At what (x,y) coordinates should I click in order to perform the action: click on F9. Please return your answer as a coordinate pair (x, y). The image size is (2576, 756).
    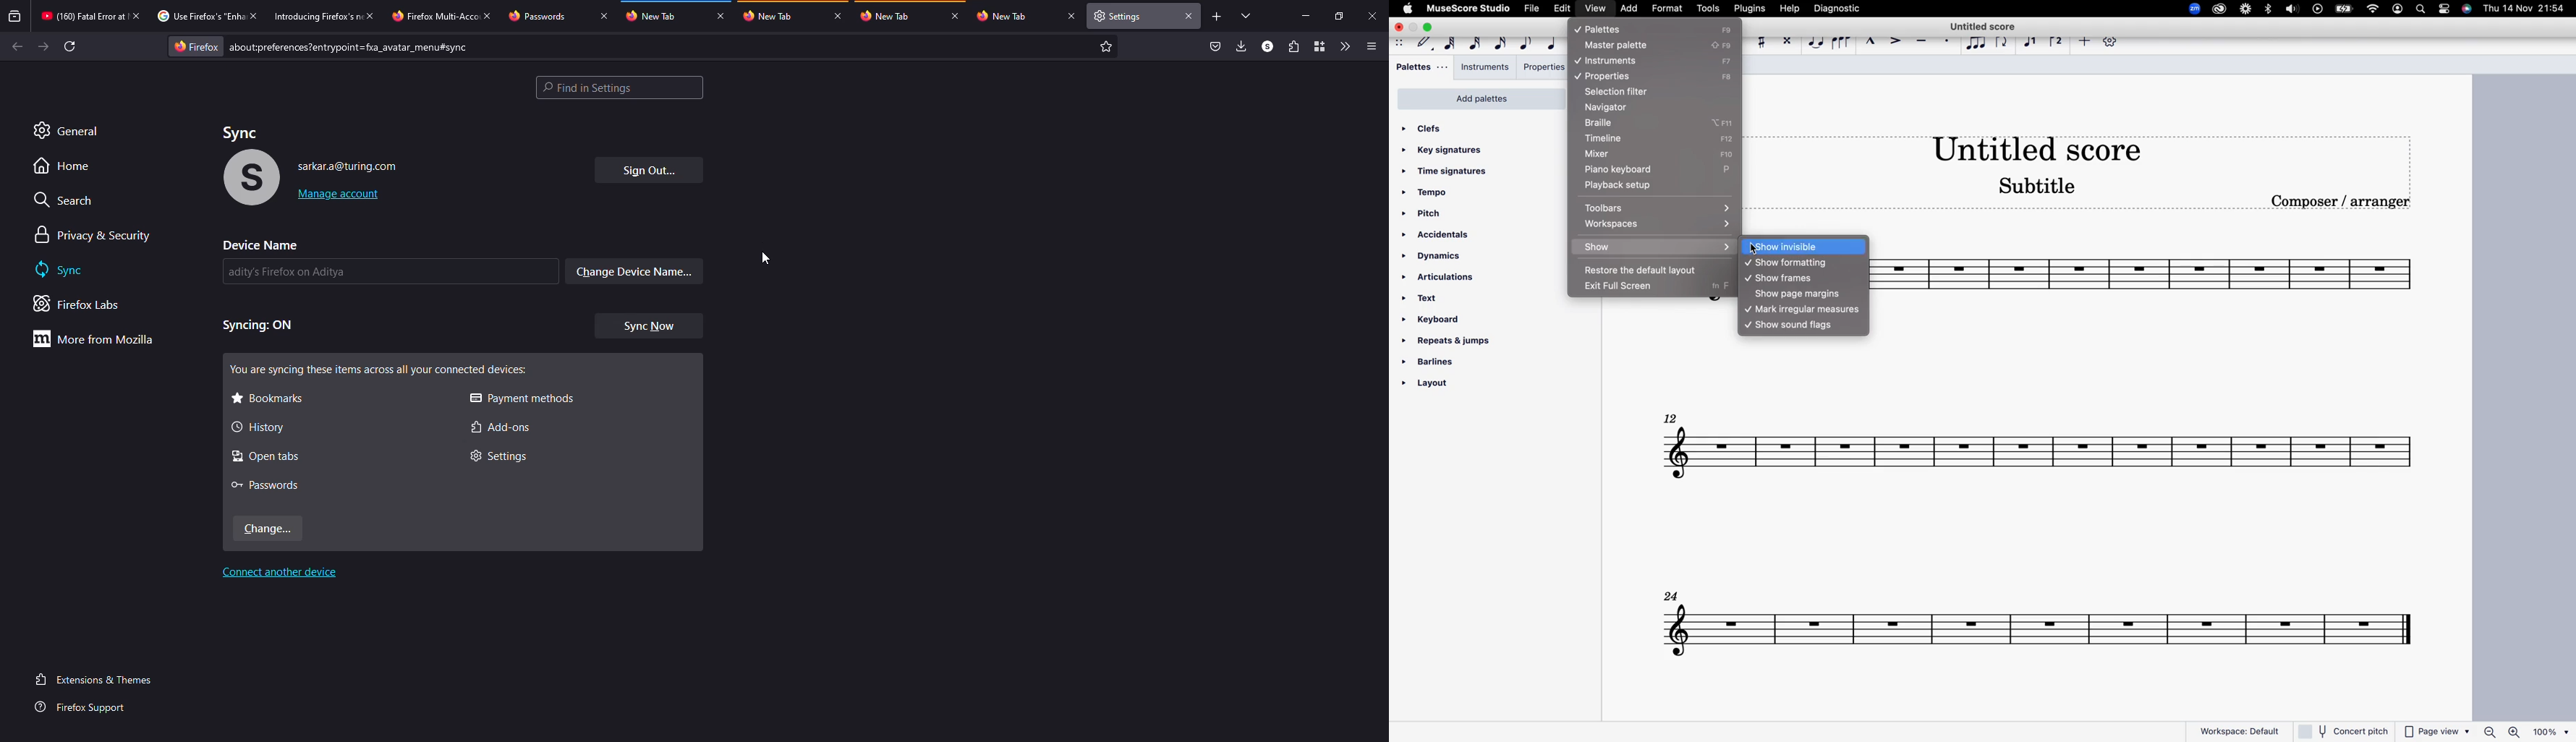
    Looking at the image, I should click on (1728, 29).